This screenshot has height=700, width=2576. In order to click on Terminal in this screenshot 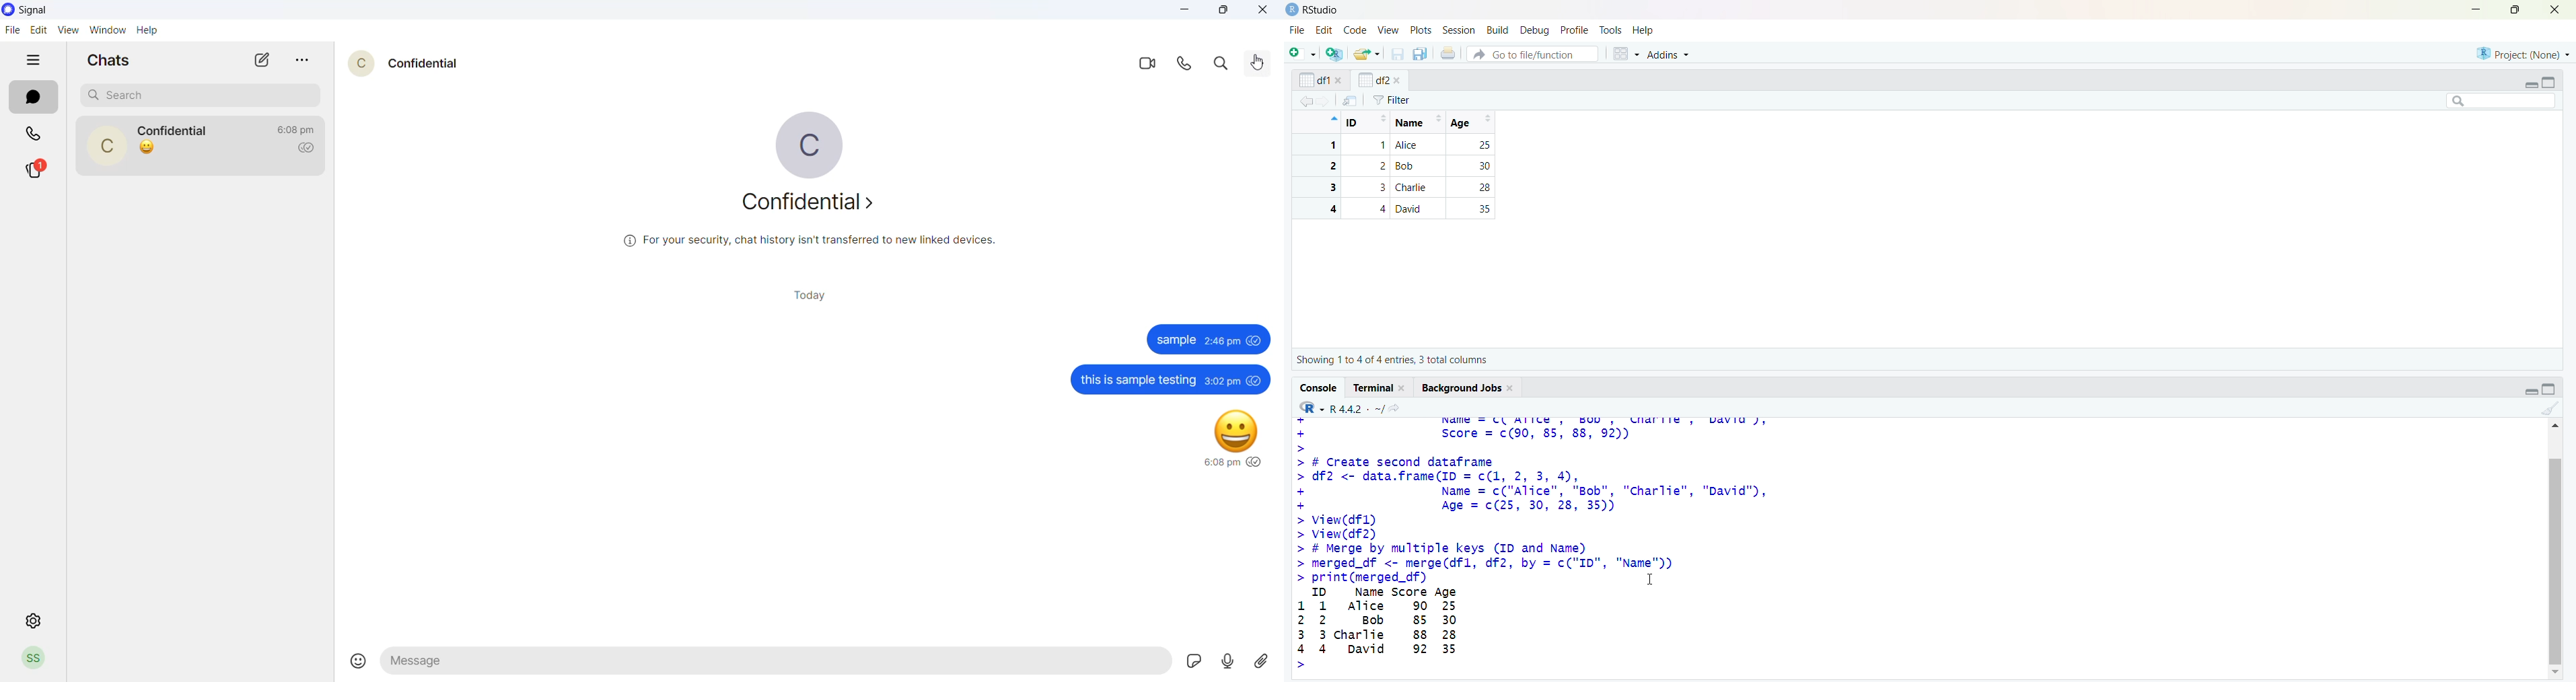, I will do `click(1374, 387)`.